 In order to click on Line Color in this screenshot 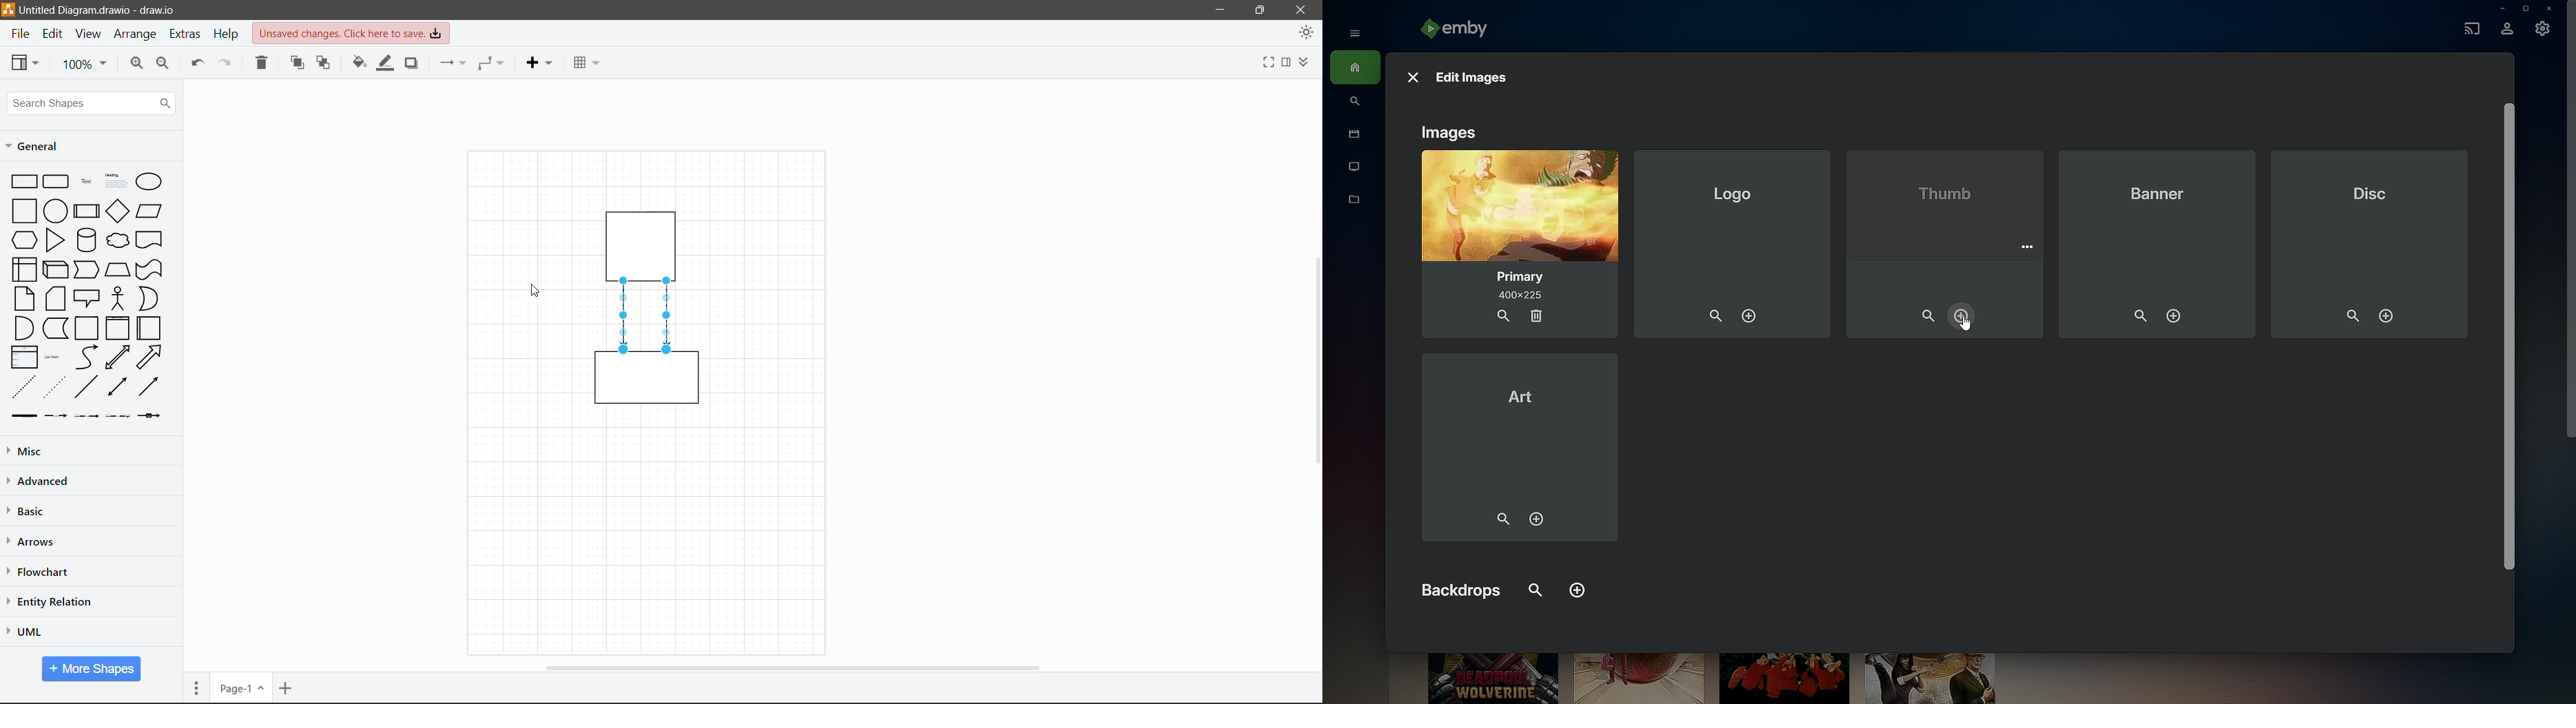, I will do `click(383, 64)`.